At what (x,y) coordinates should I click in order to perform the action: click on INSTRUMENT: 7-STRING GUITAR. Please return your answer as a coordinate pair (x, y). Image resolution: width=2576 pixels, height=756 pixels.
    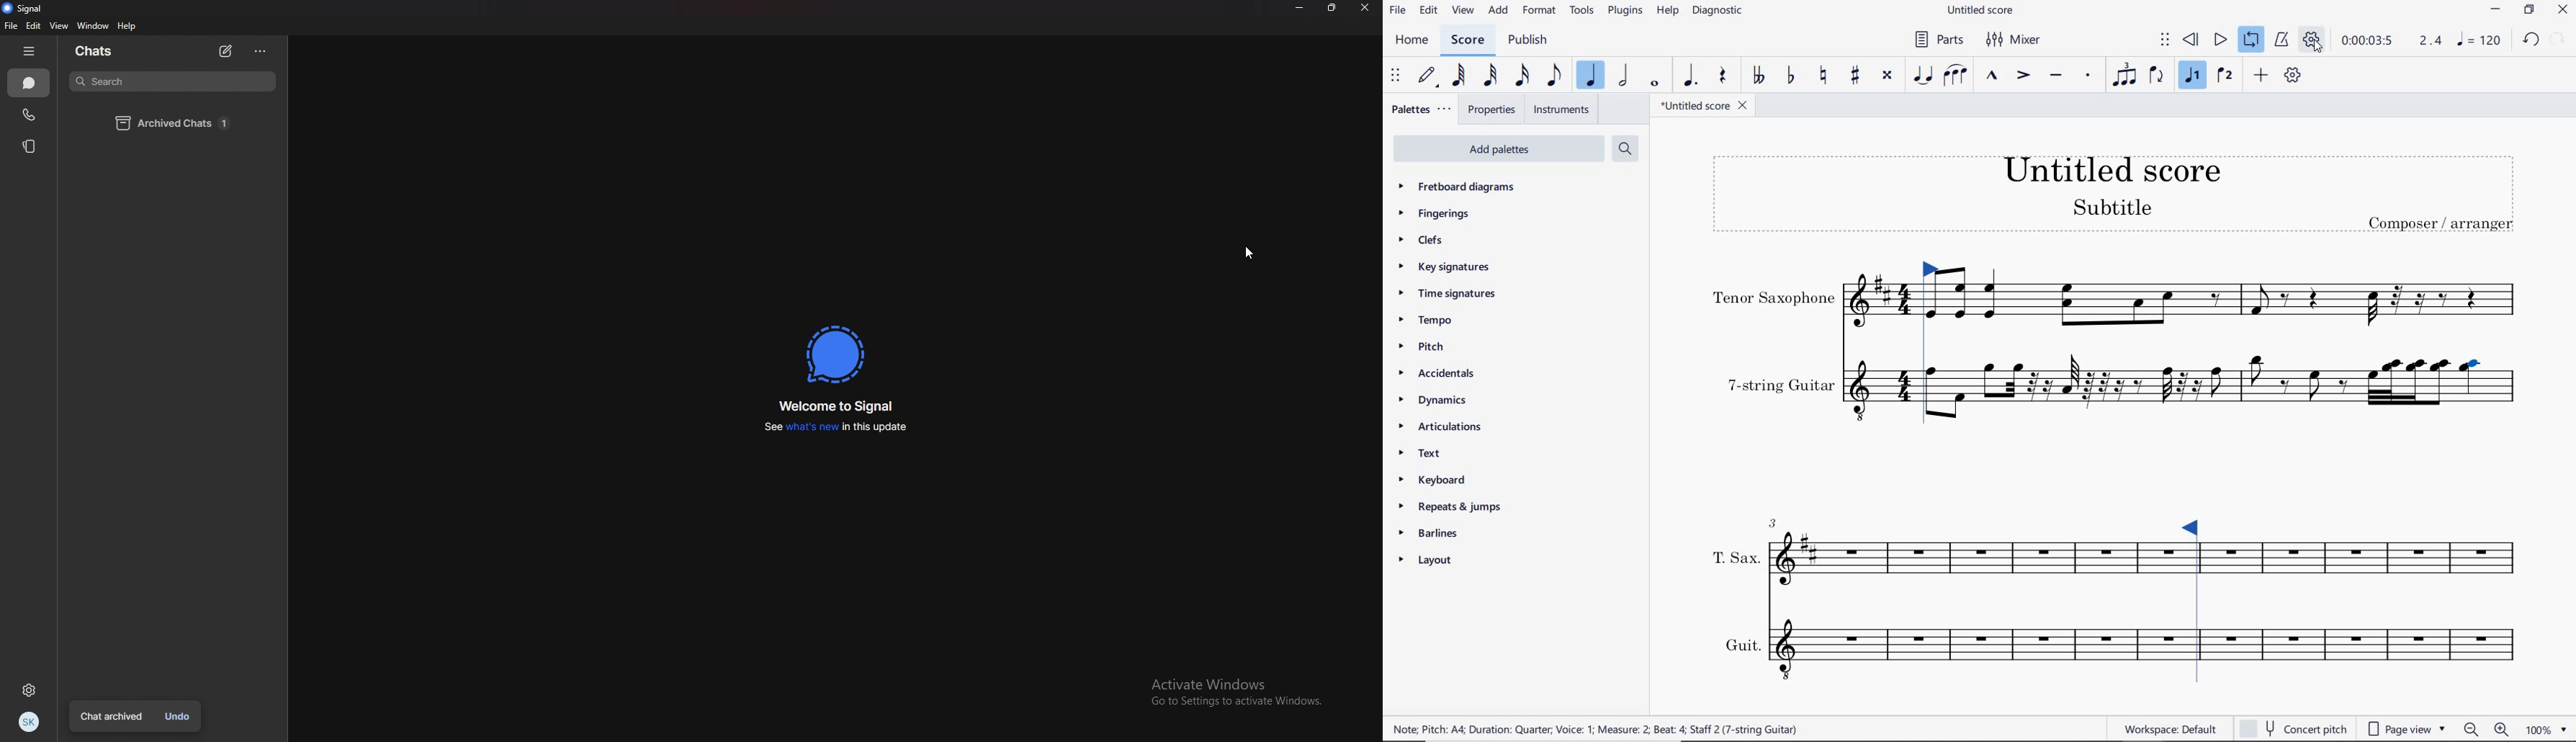
    Looking at the image, I should click on (2207, 388).